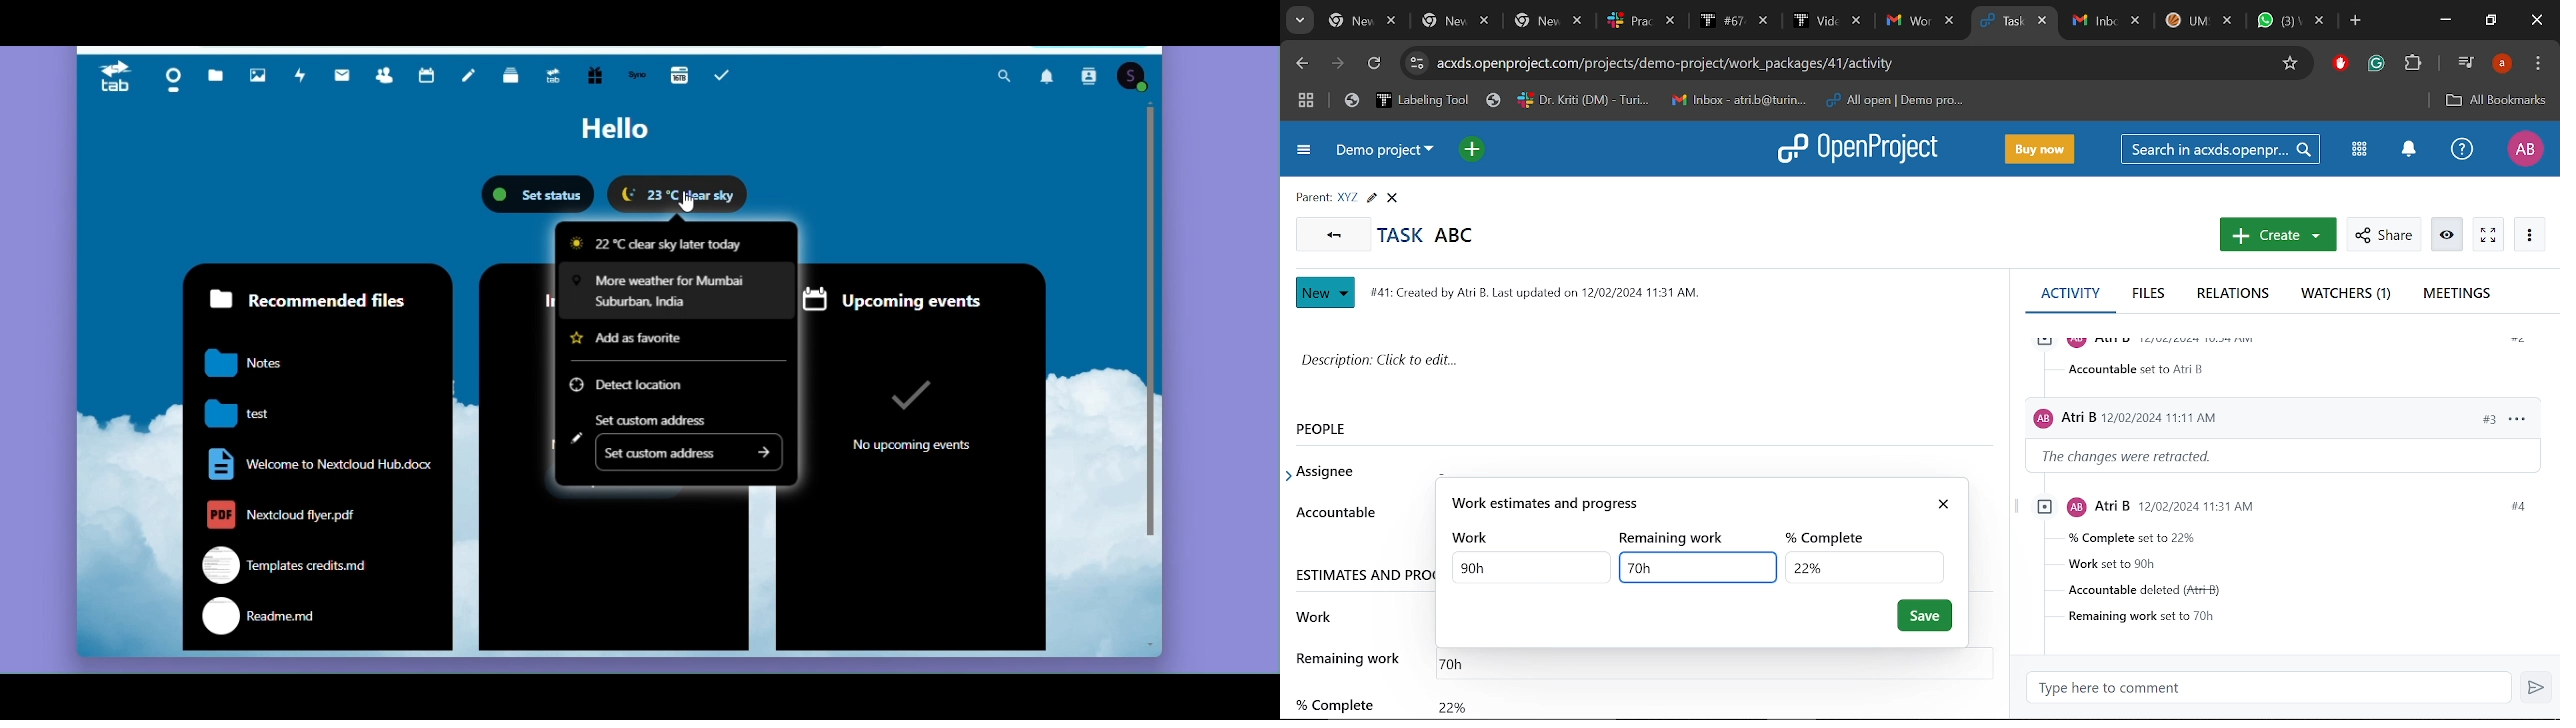 The width and height of the screenshot is (2576, 728). I want to click on Parent task name, so click(1346, 198).